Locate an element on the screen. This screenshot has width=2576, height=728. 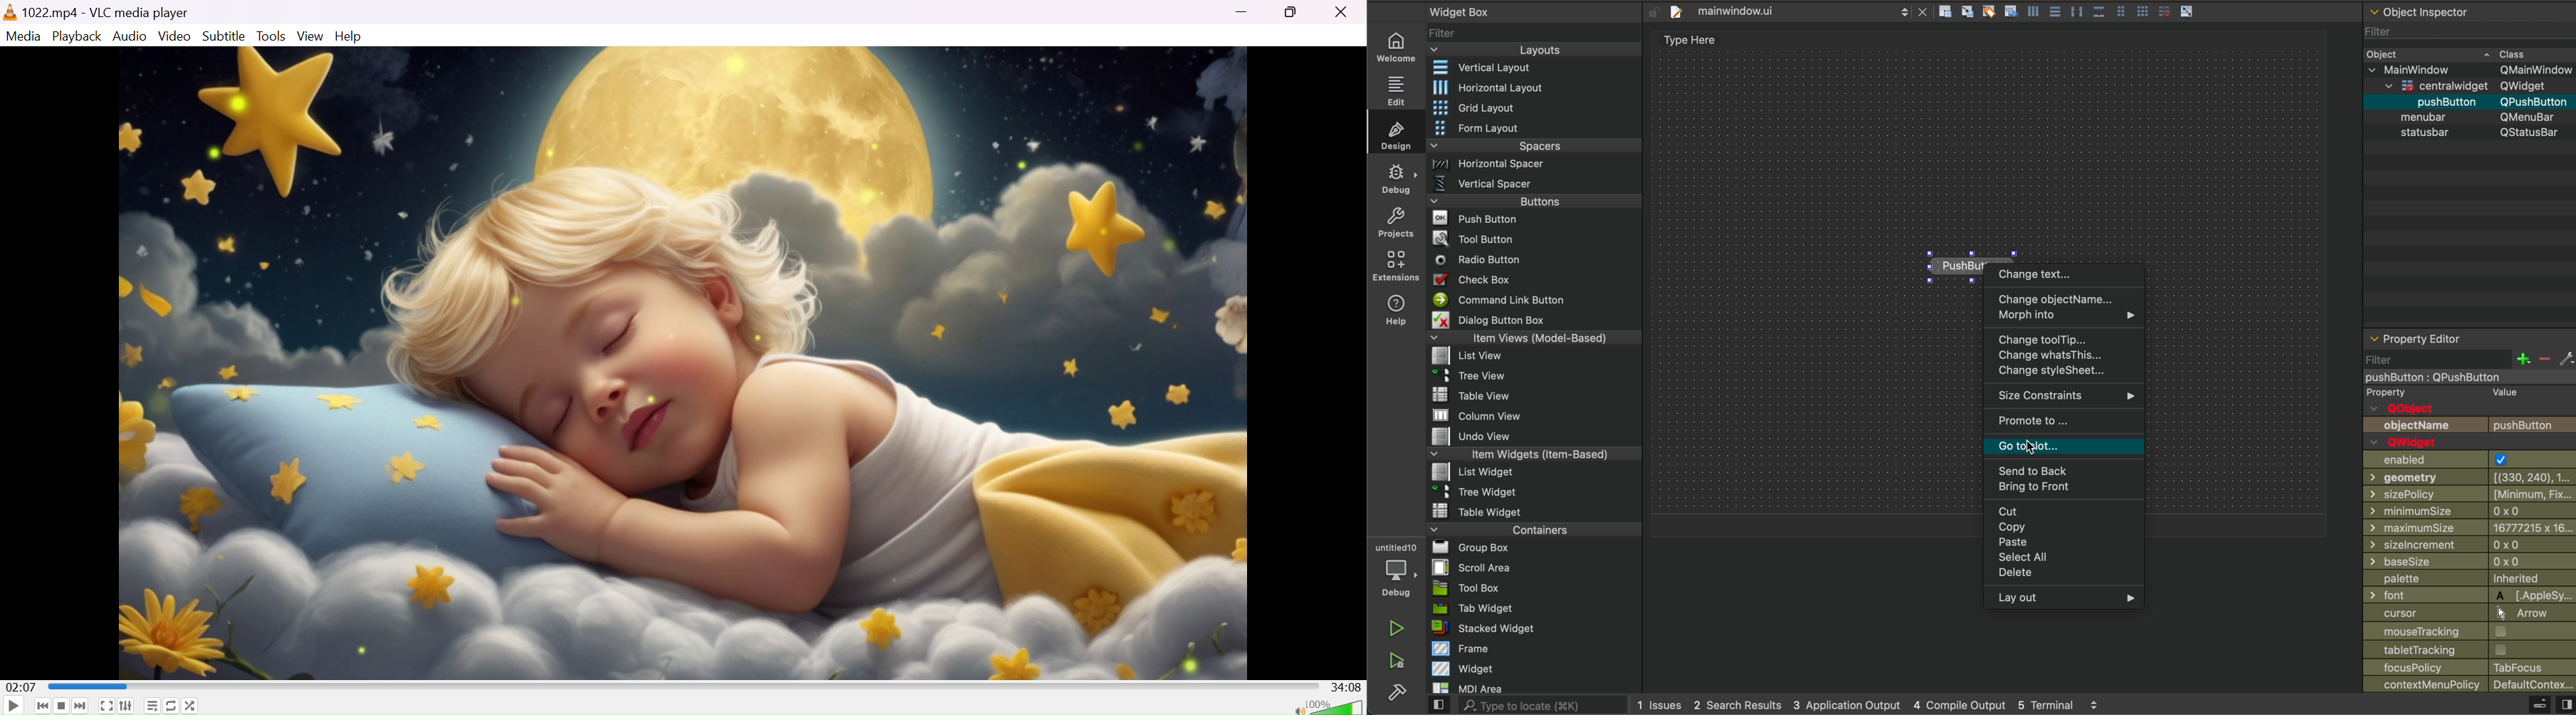
change  is located at coordinates (2066, 357).